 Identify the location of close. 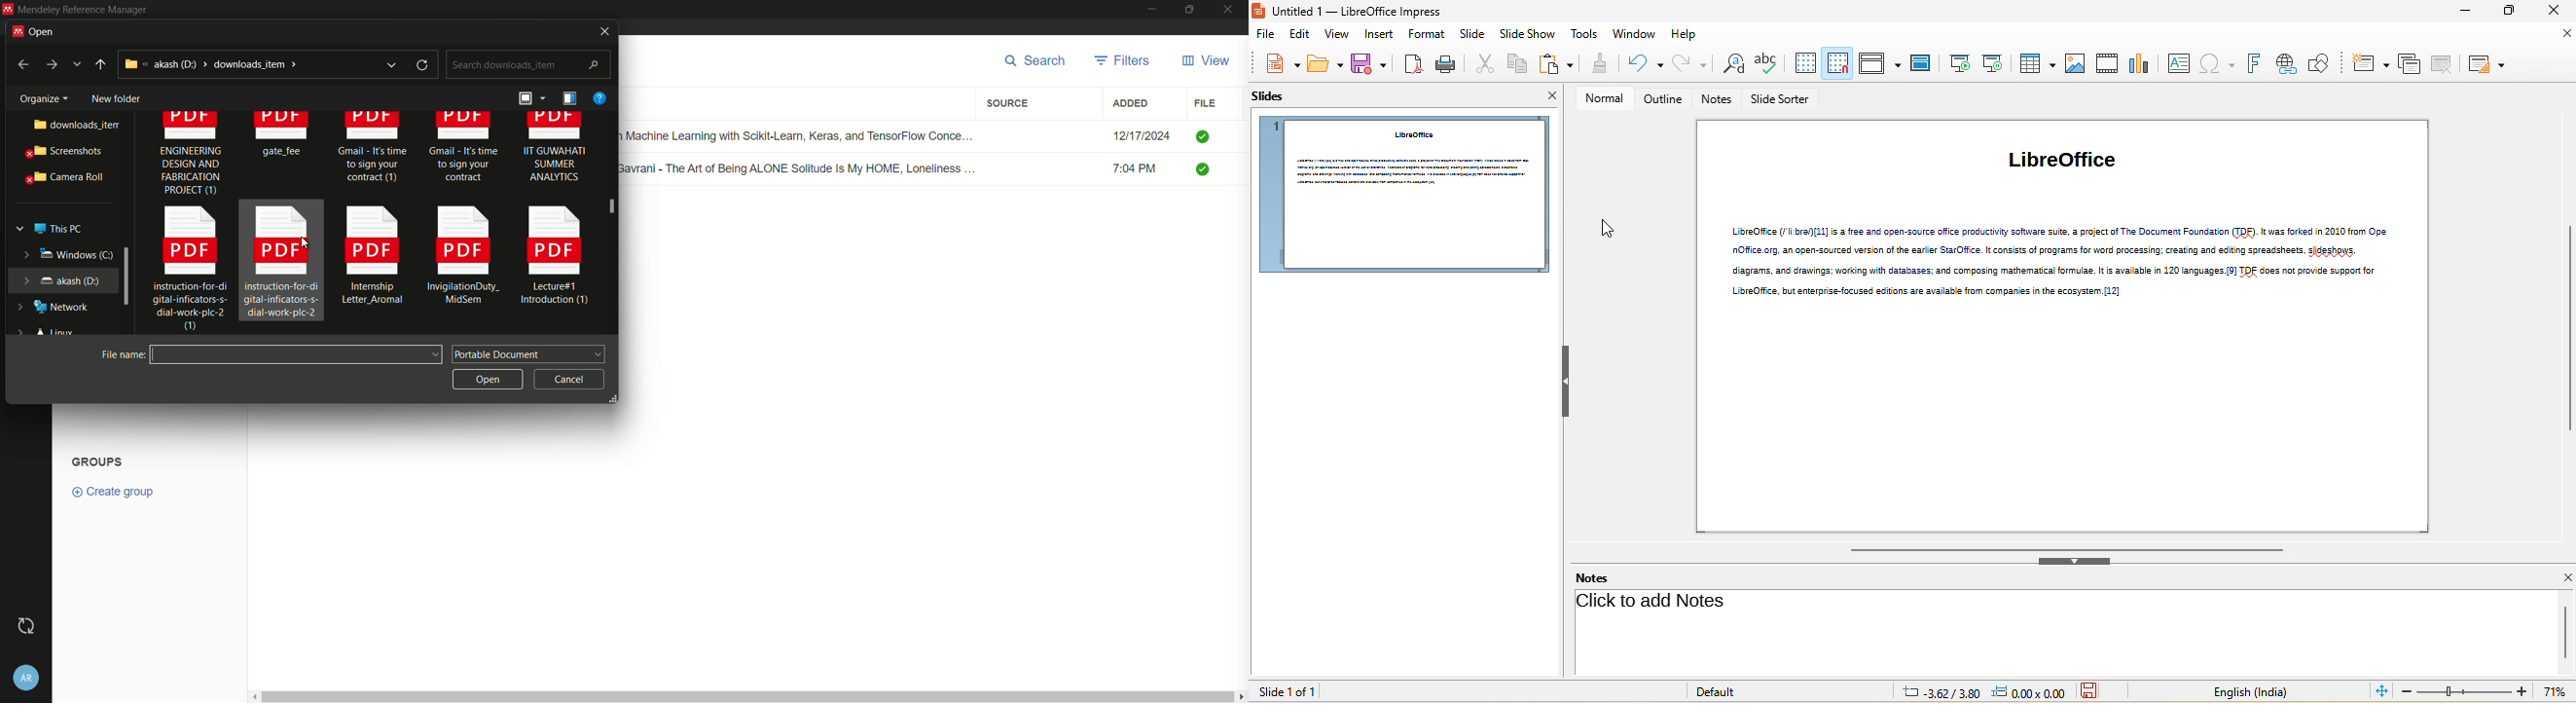
(2564, 36).